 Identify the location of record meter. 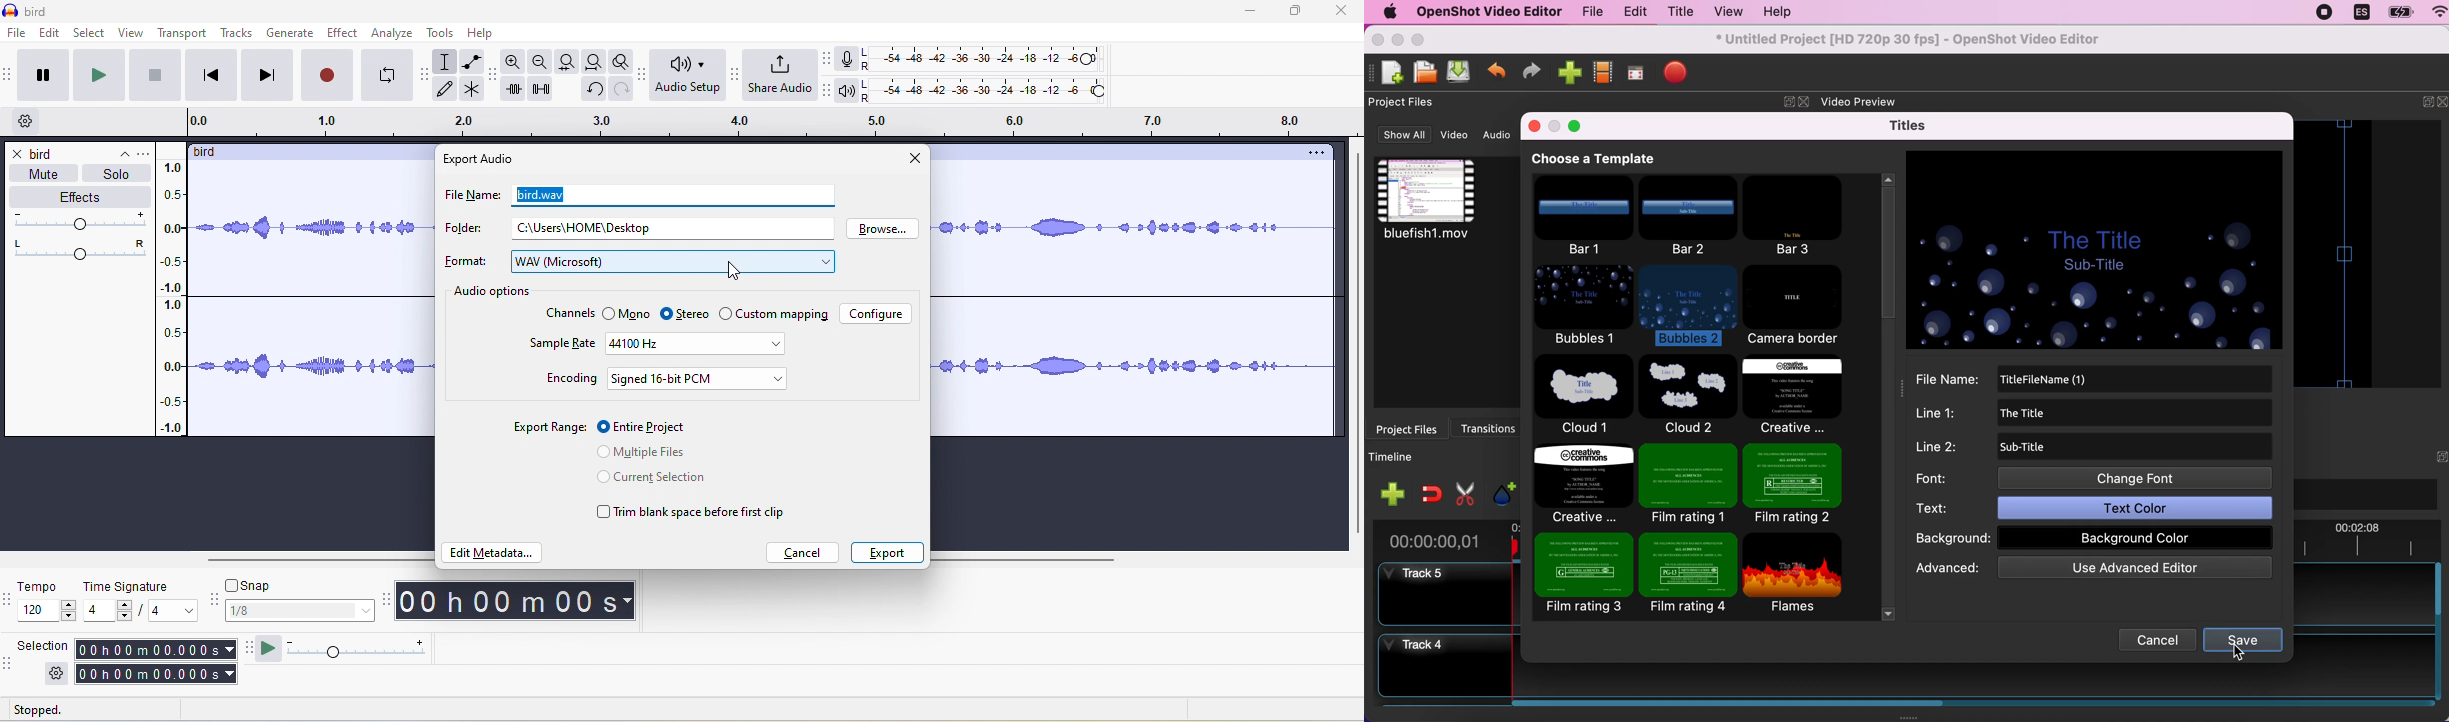
(847, 59).